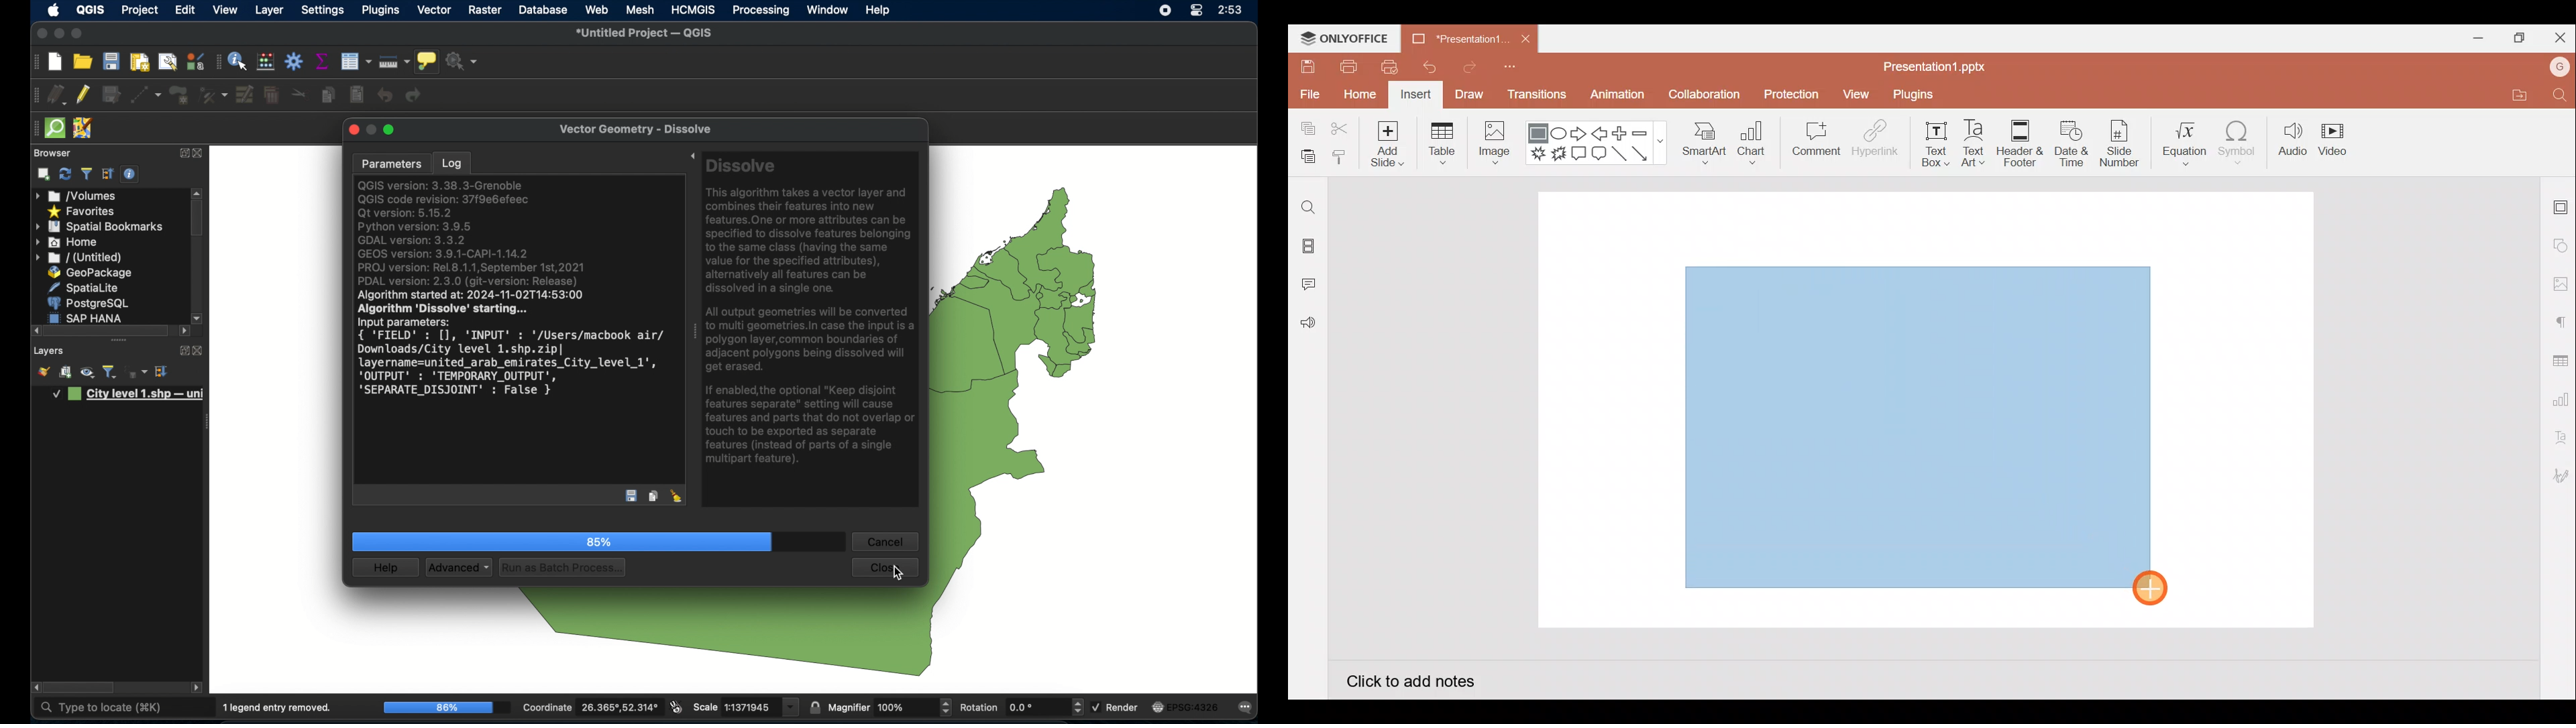 This screenshot has width=2576, height=728. Describe the element at coordinates (1311, 286) in the screenshot. I see `Comments` at that location.